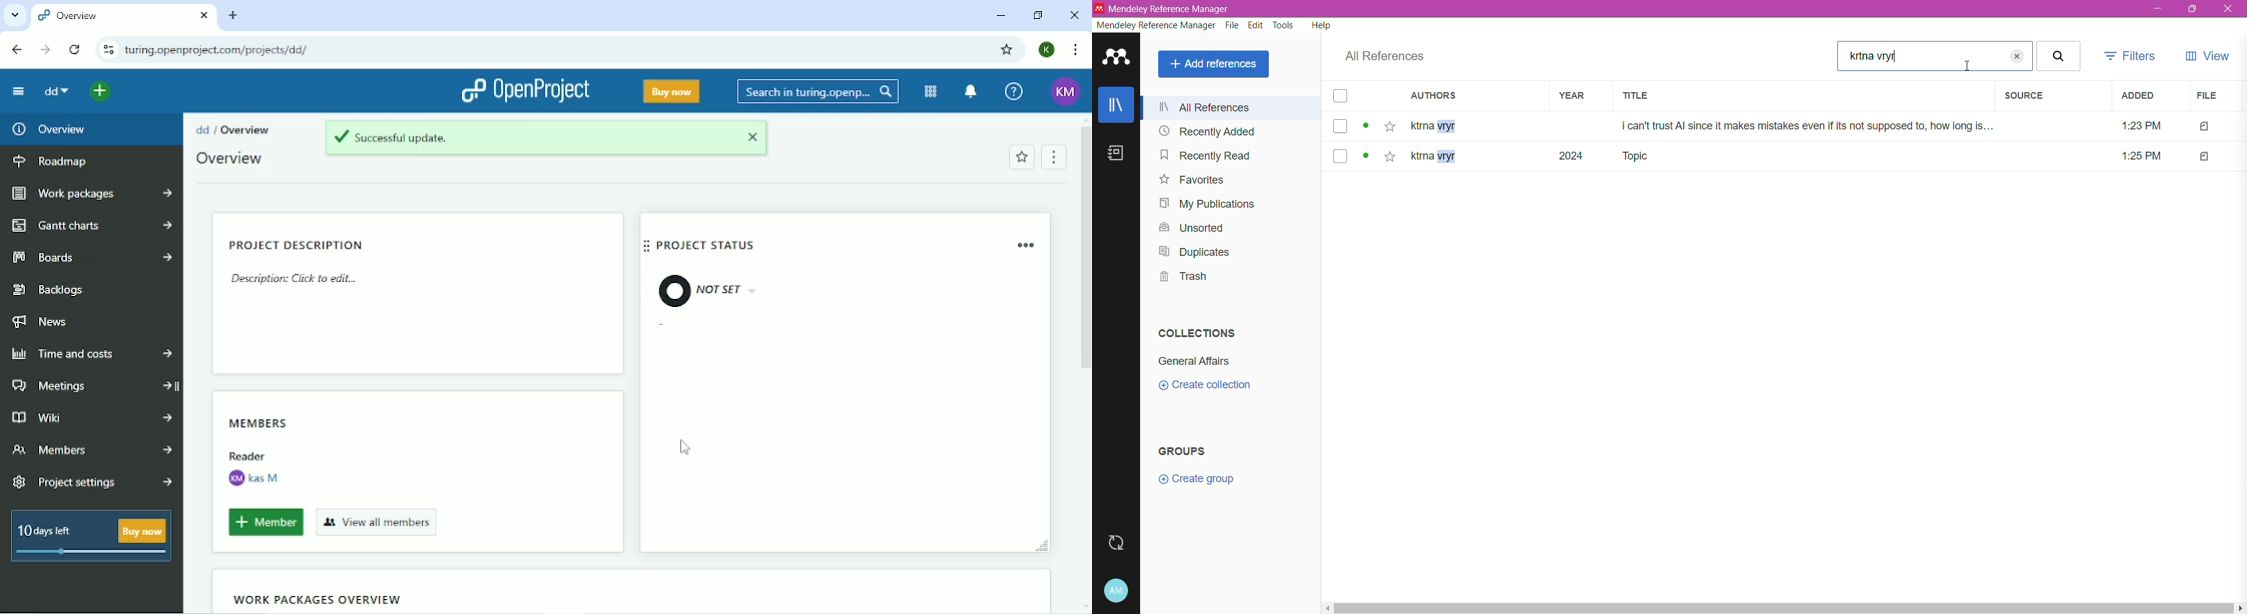 This screenshot has width=2268, height=616. What do you see at coordinates (234, 15) in the screenshot?
I see `New tab` at bounding box center [234, 15].